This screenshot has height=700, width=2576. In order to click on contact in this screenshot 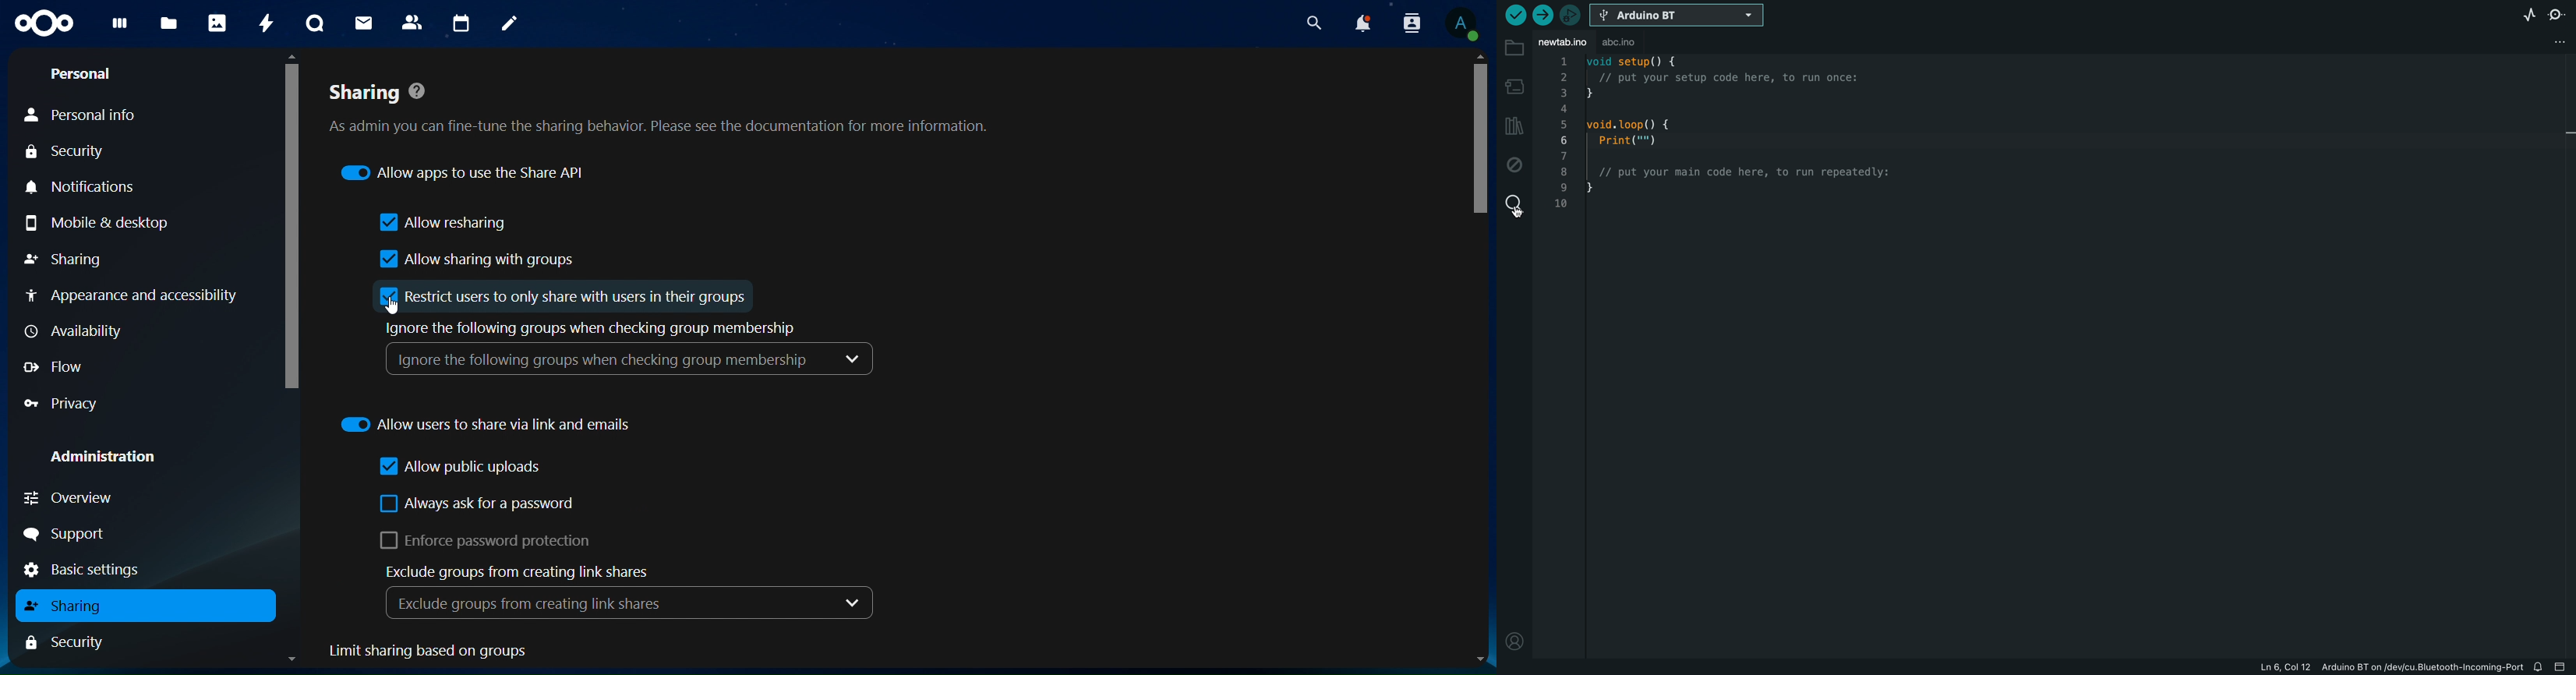, I will do `click(412, 21)`.